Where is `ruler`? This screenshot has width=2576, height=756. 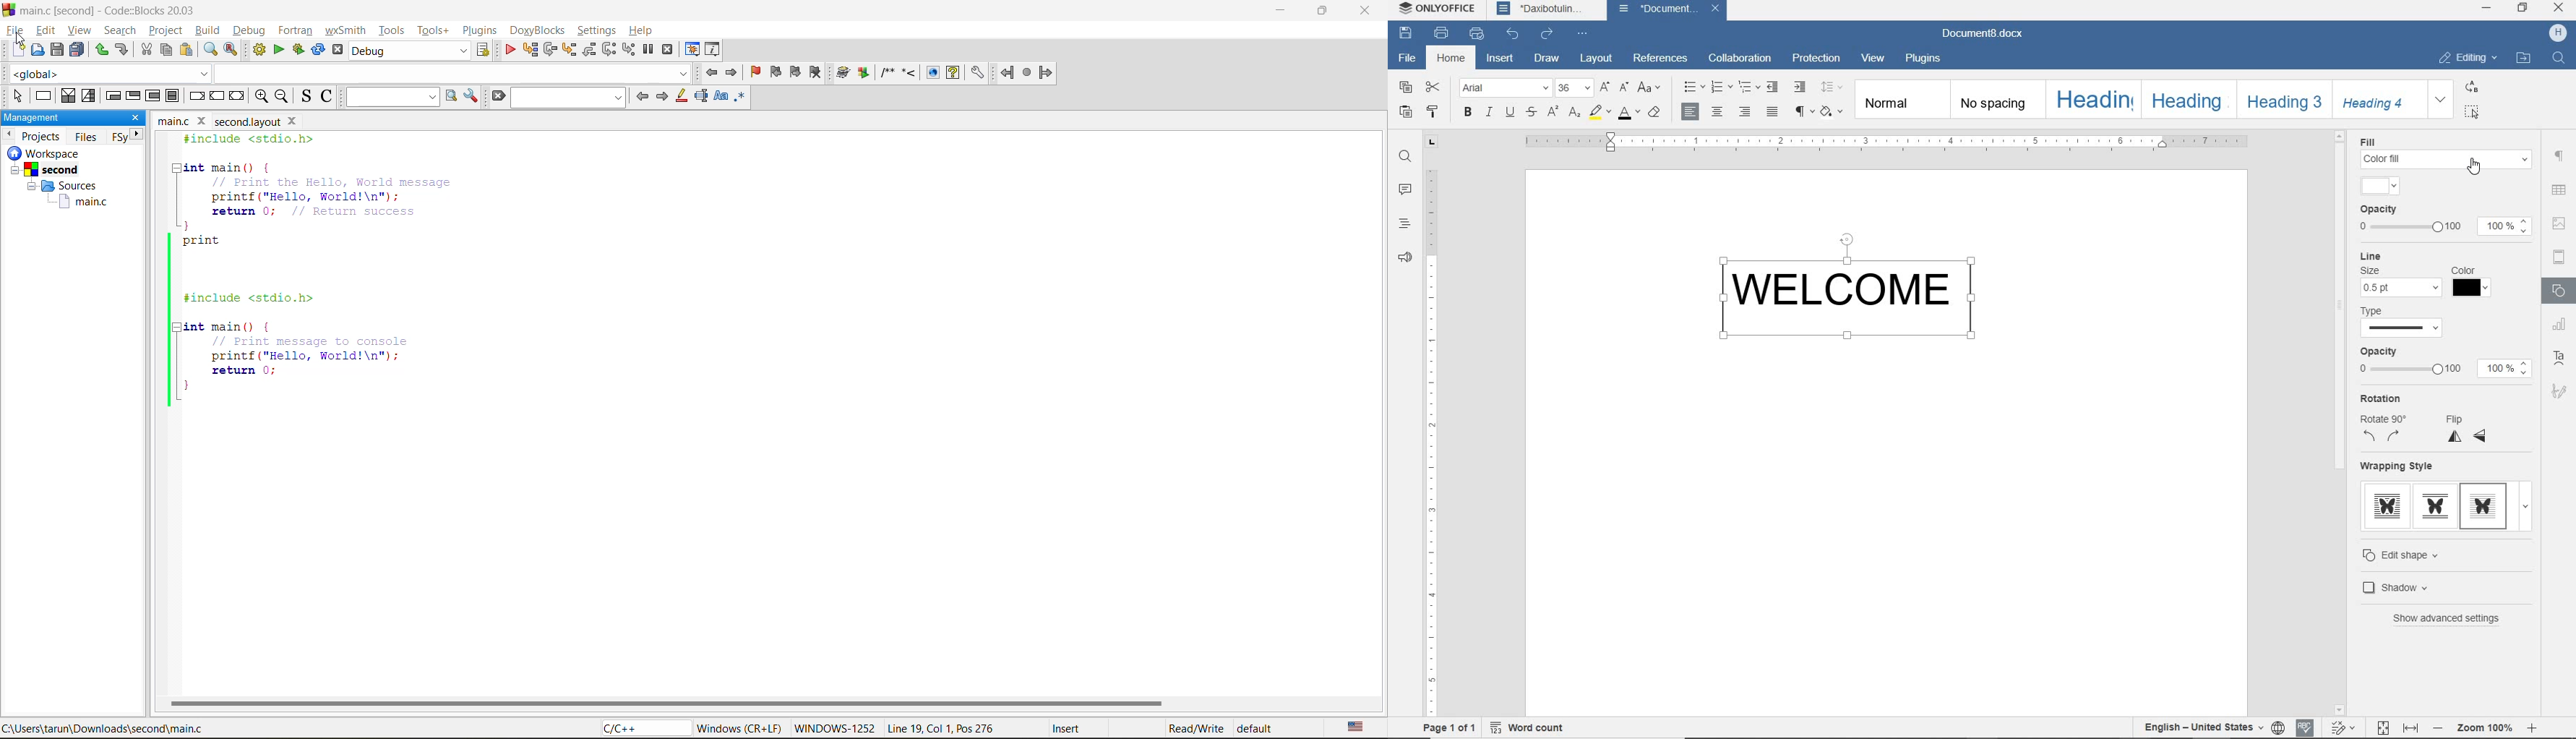
ruler is located at coordinates (1888, 142).